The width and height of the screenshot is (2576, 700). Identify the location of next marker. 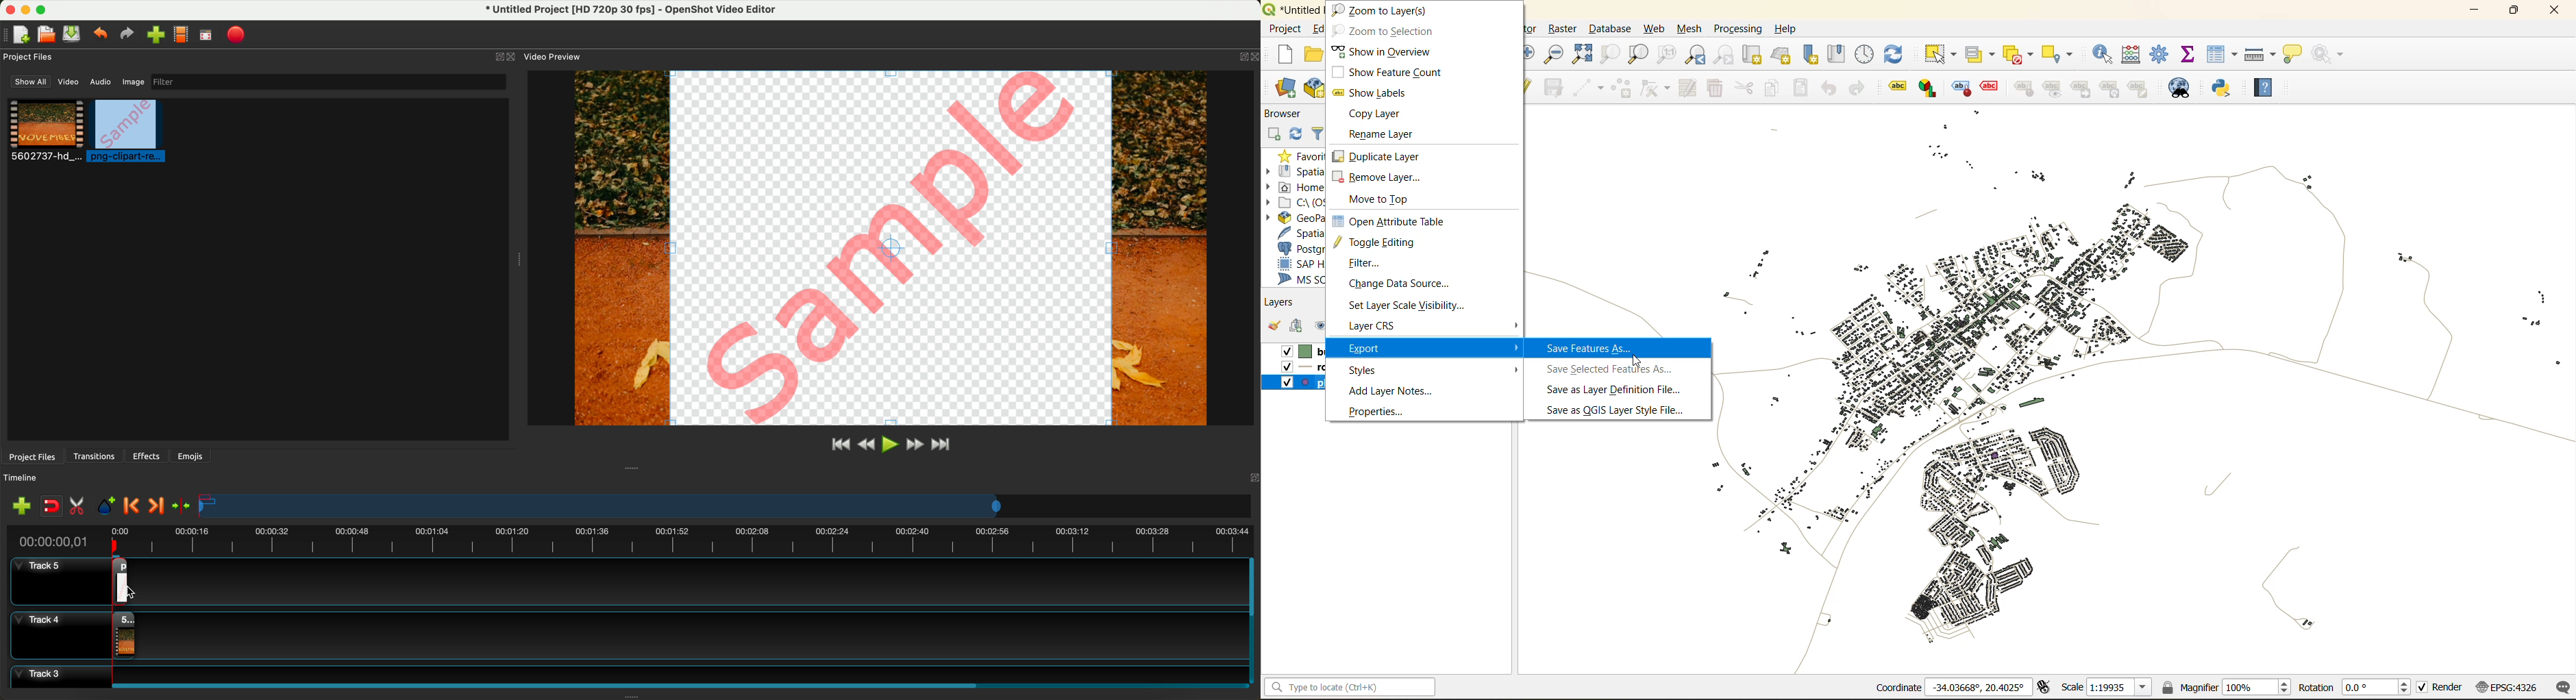
(155, 506).